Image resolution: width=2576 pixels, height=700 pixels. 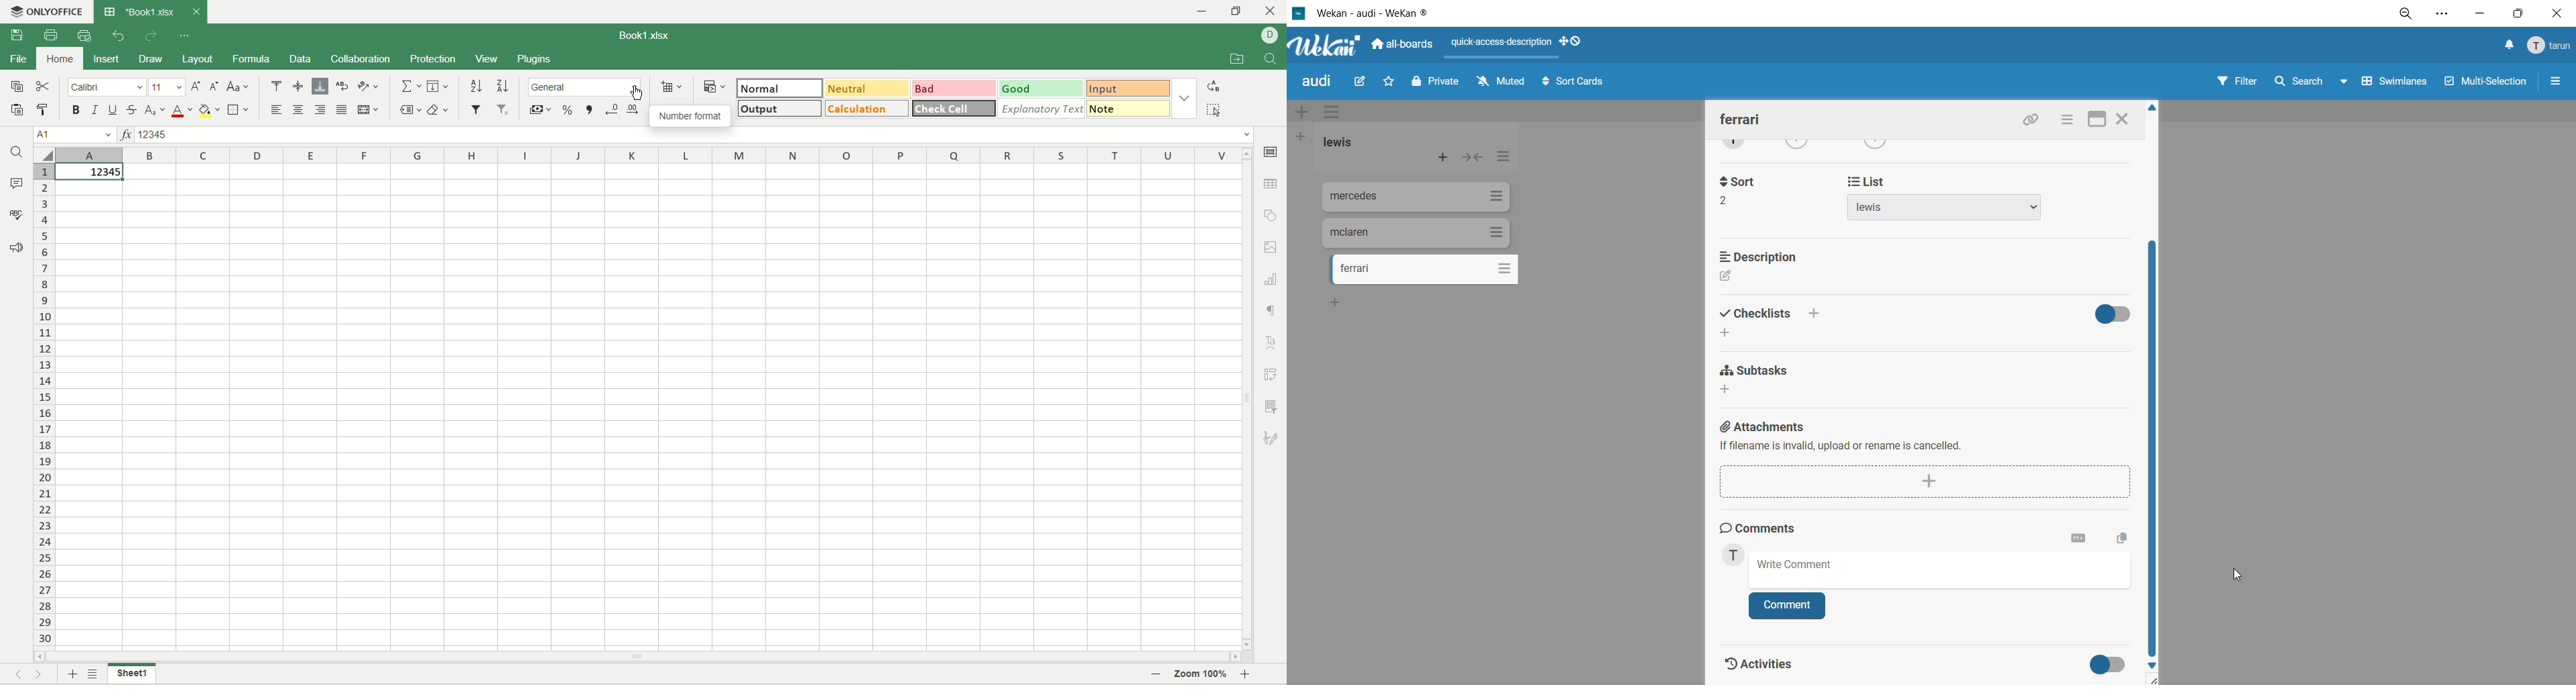 I want to click on private, so click(x=1435, y=85).